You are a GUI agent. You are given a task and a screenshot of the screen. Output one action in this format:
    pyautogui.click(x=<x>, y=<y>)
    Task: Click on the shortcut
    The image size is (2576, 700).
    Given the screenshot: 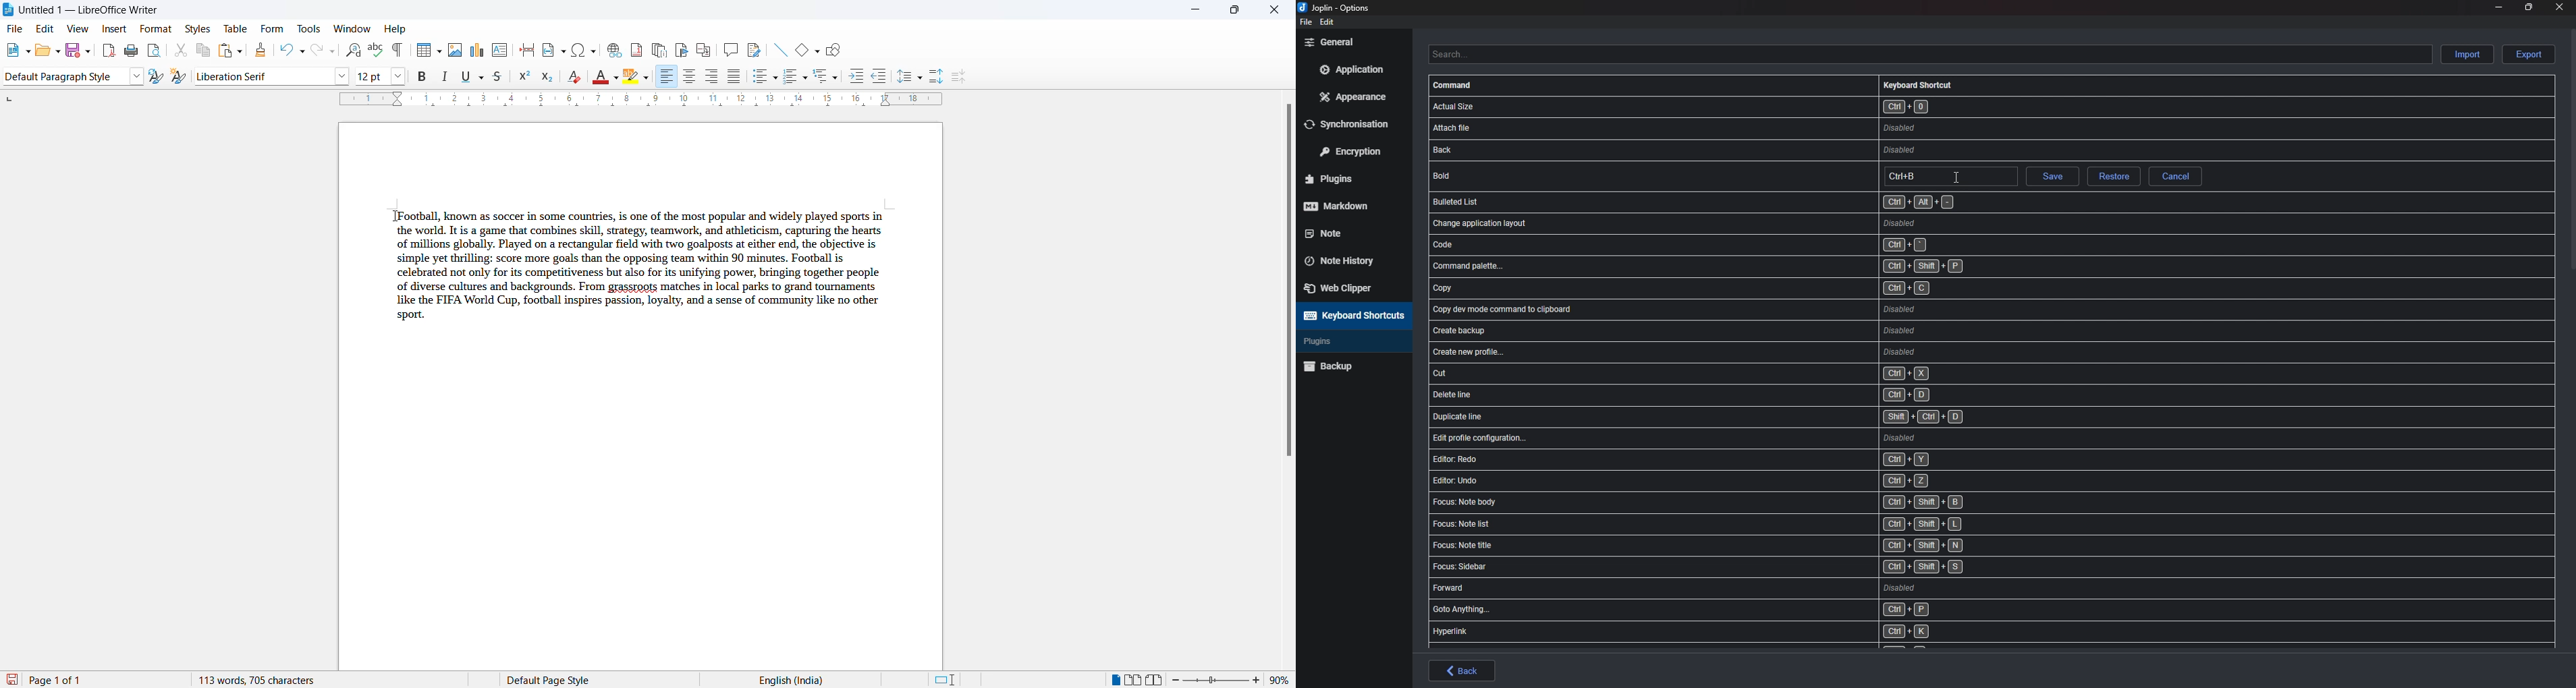 What is the action you would take?
    pyautogui.click(x=1741, y=222)
    